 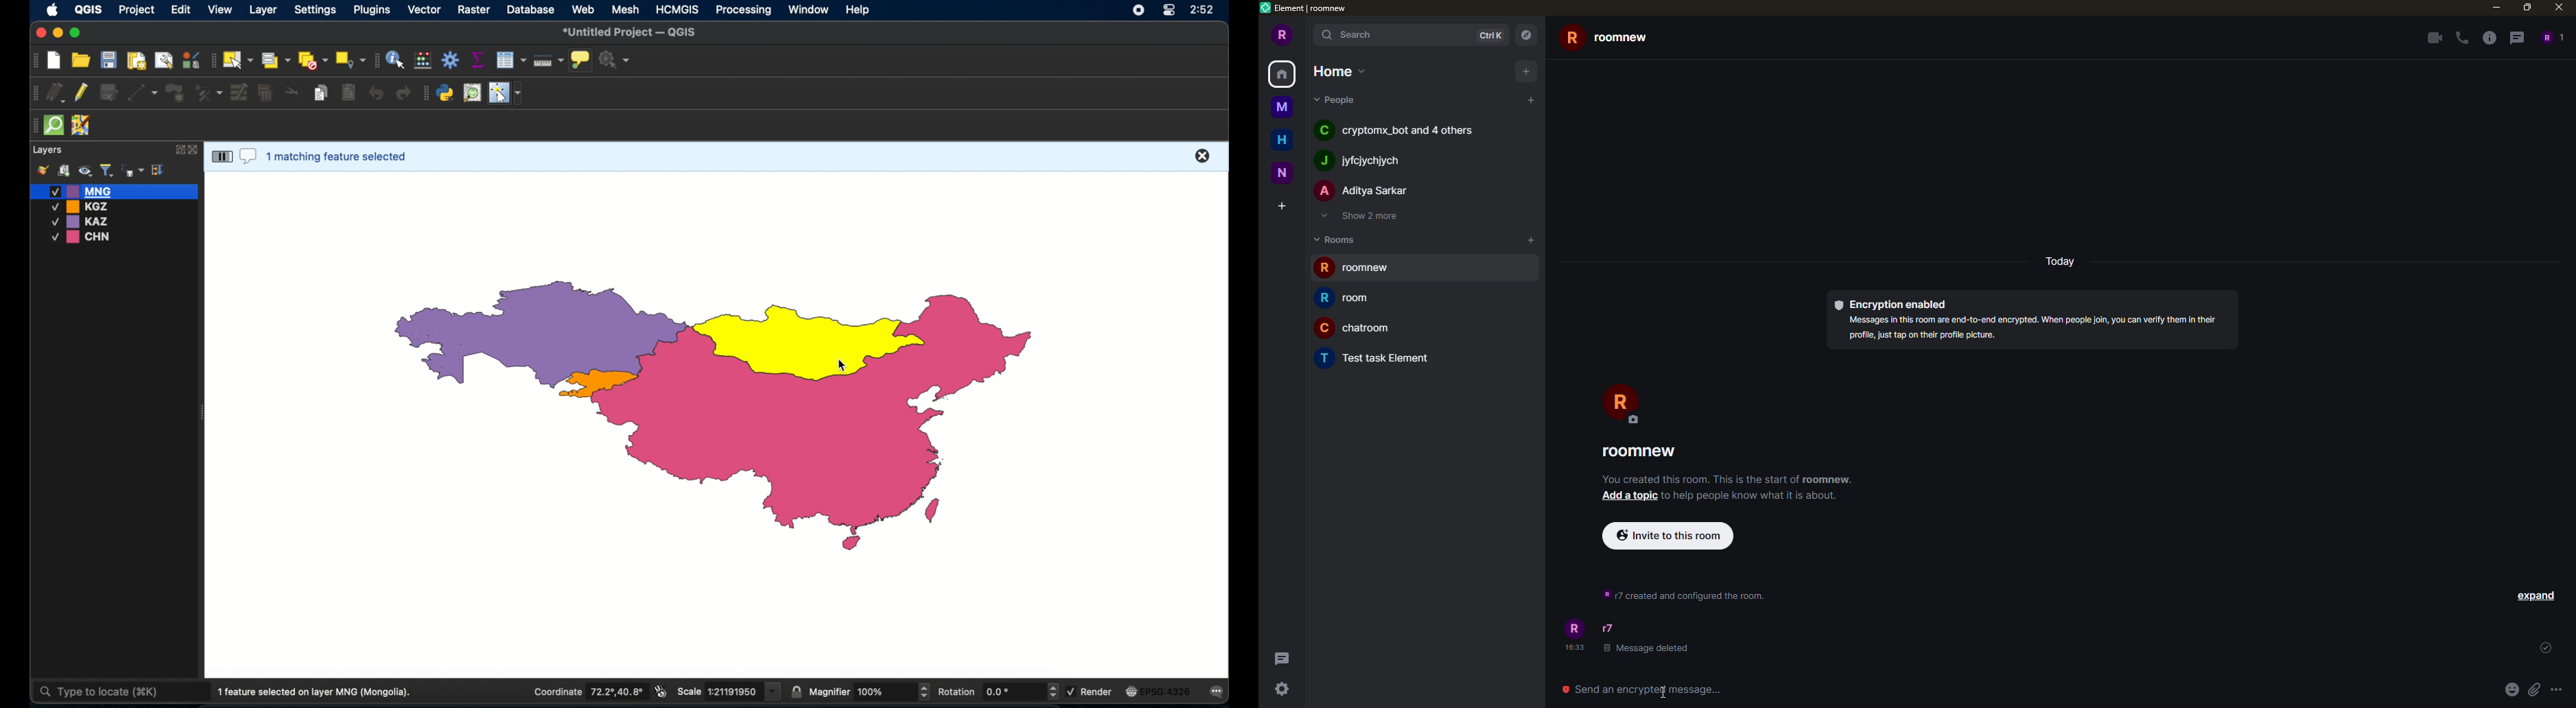 What do you see at coordinates (472, 93) in the screenshot?
I see `osm place search` at bounding box center [472, 93].